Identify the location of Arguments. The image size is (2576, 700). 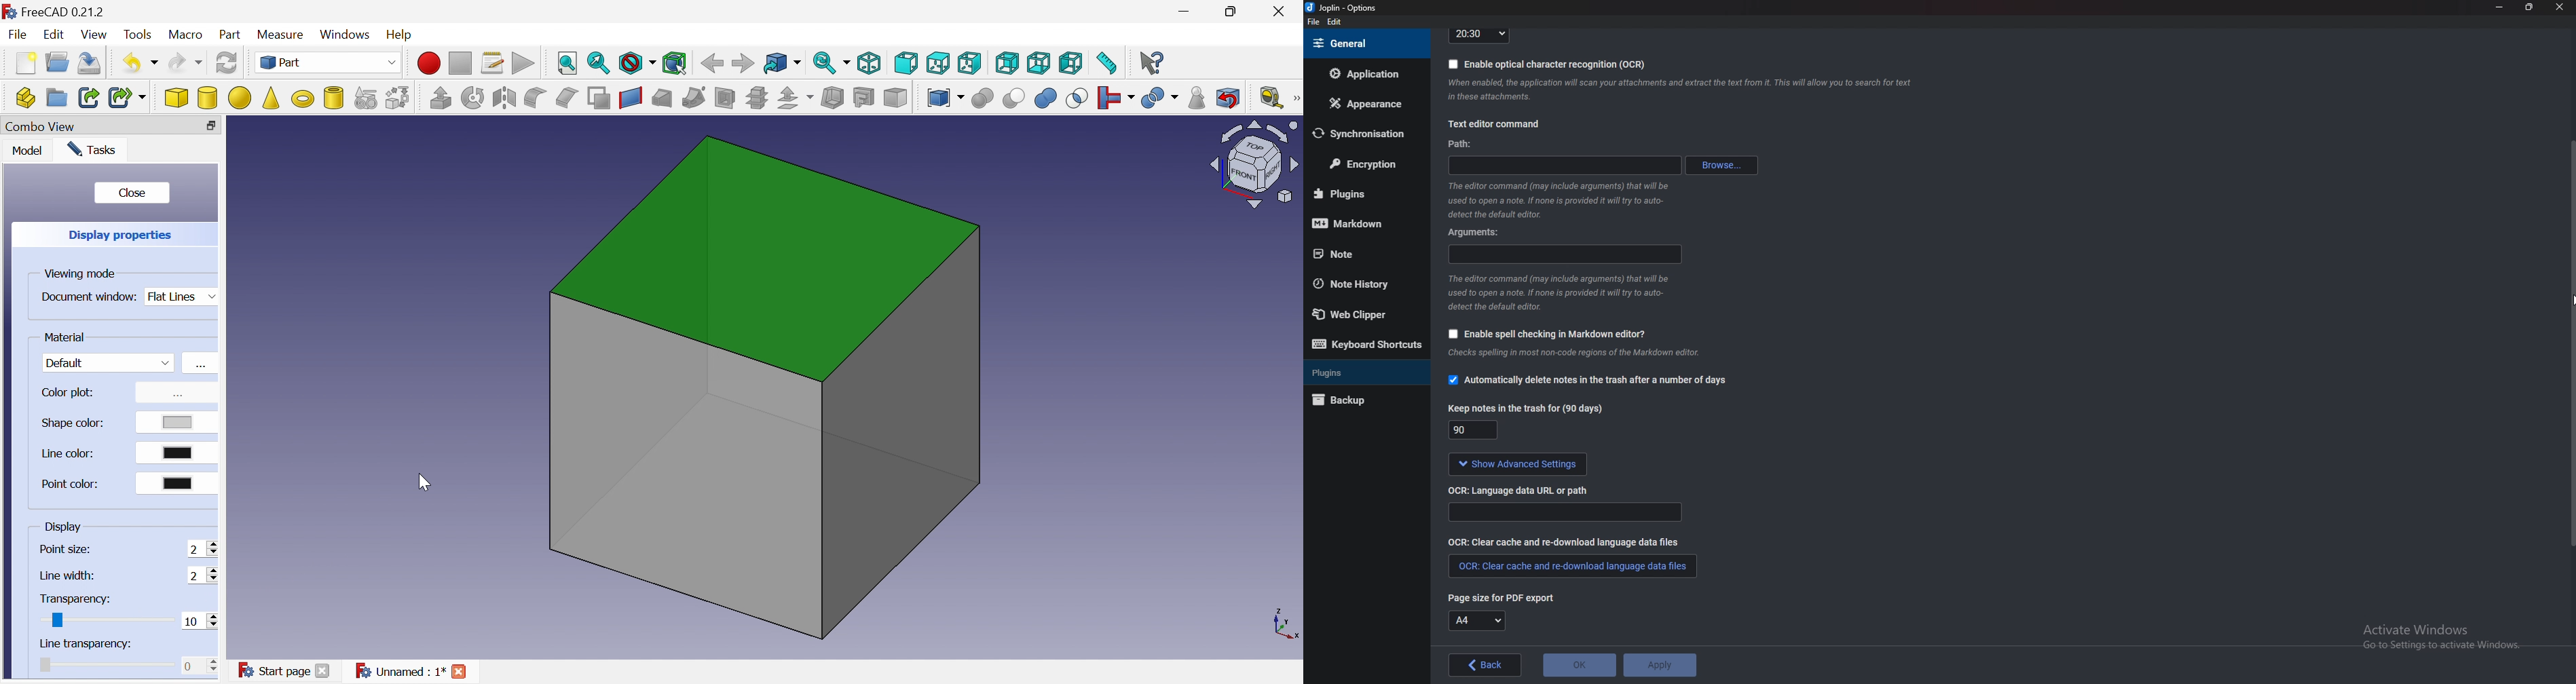
(1479, 231).